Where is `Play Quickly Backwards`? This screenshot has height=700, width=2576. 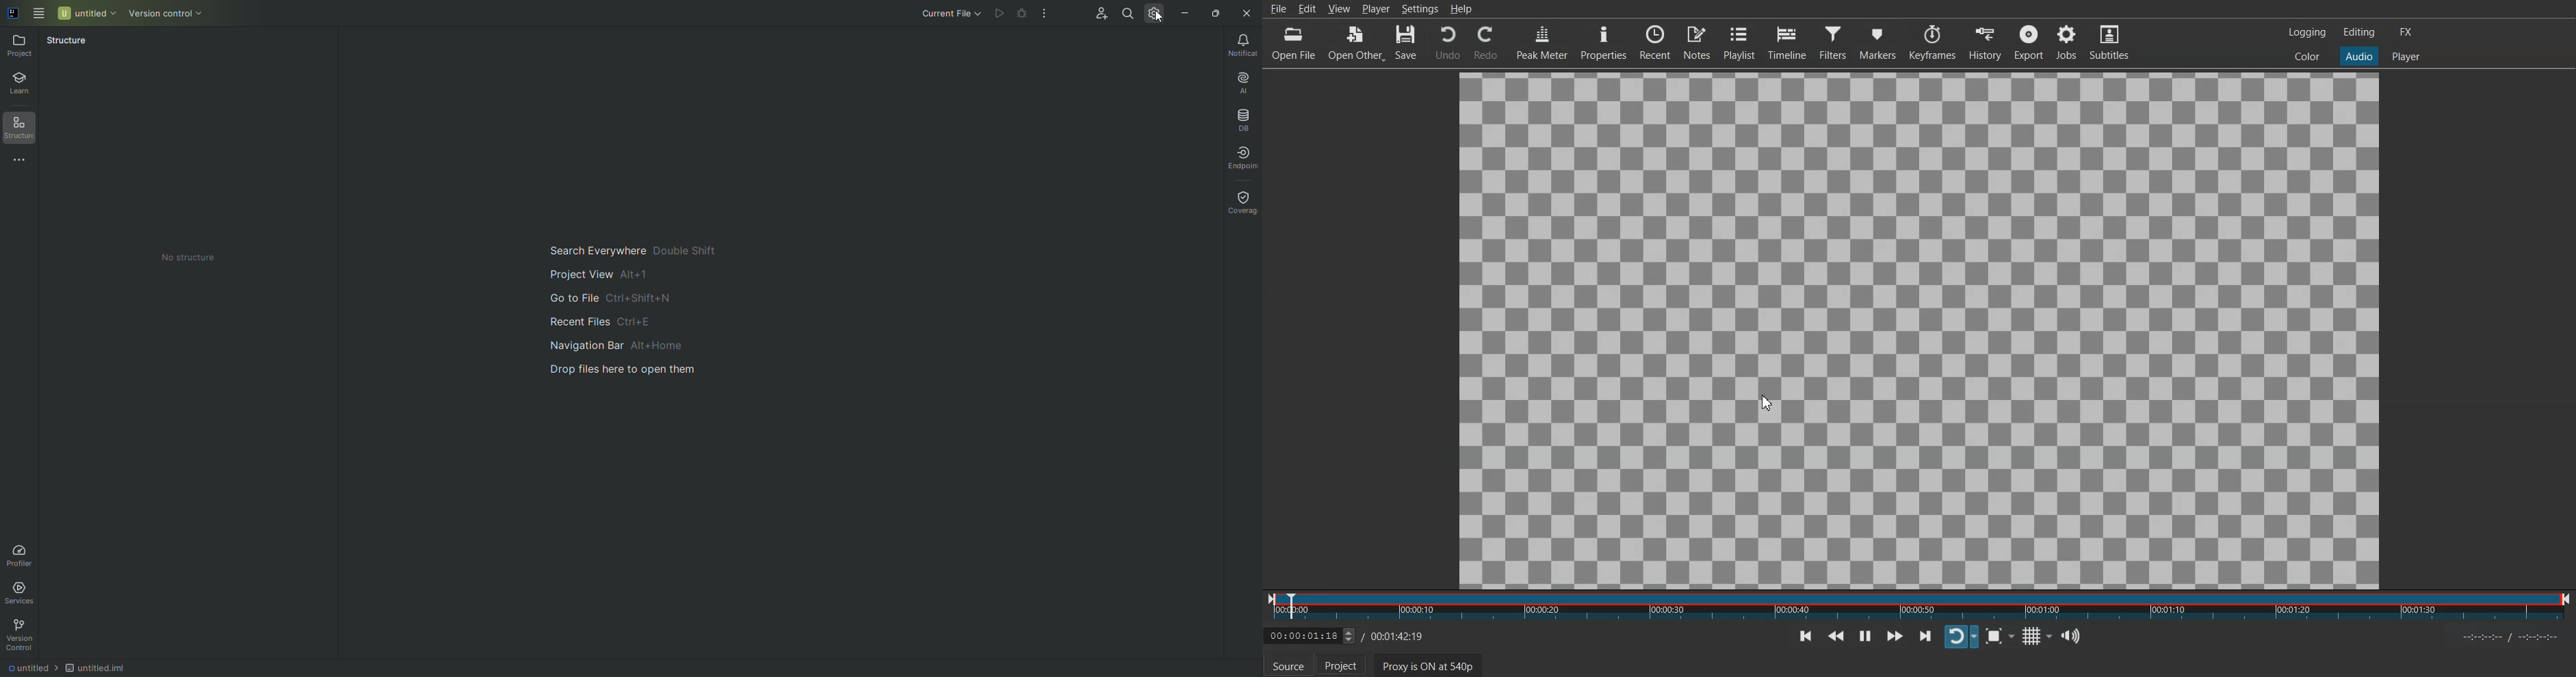
Play Quickly Backwards is located at coordinates (1836, 636).